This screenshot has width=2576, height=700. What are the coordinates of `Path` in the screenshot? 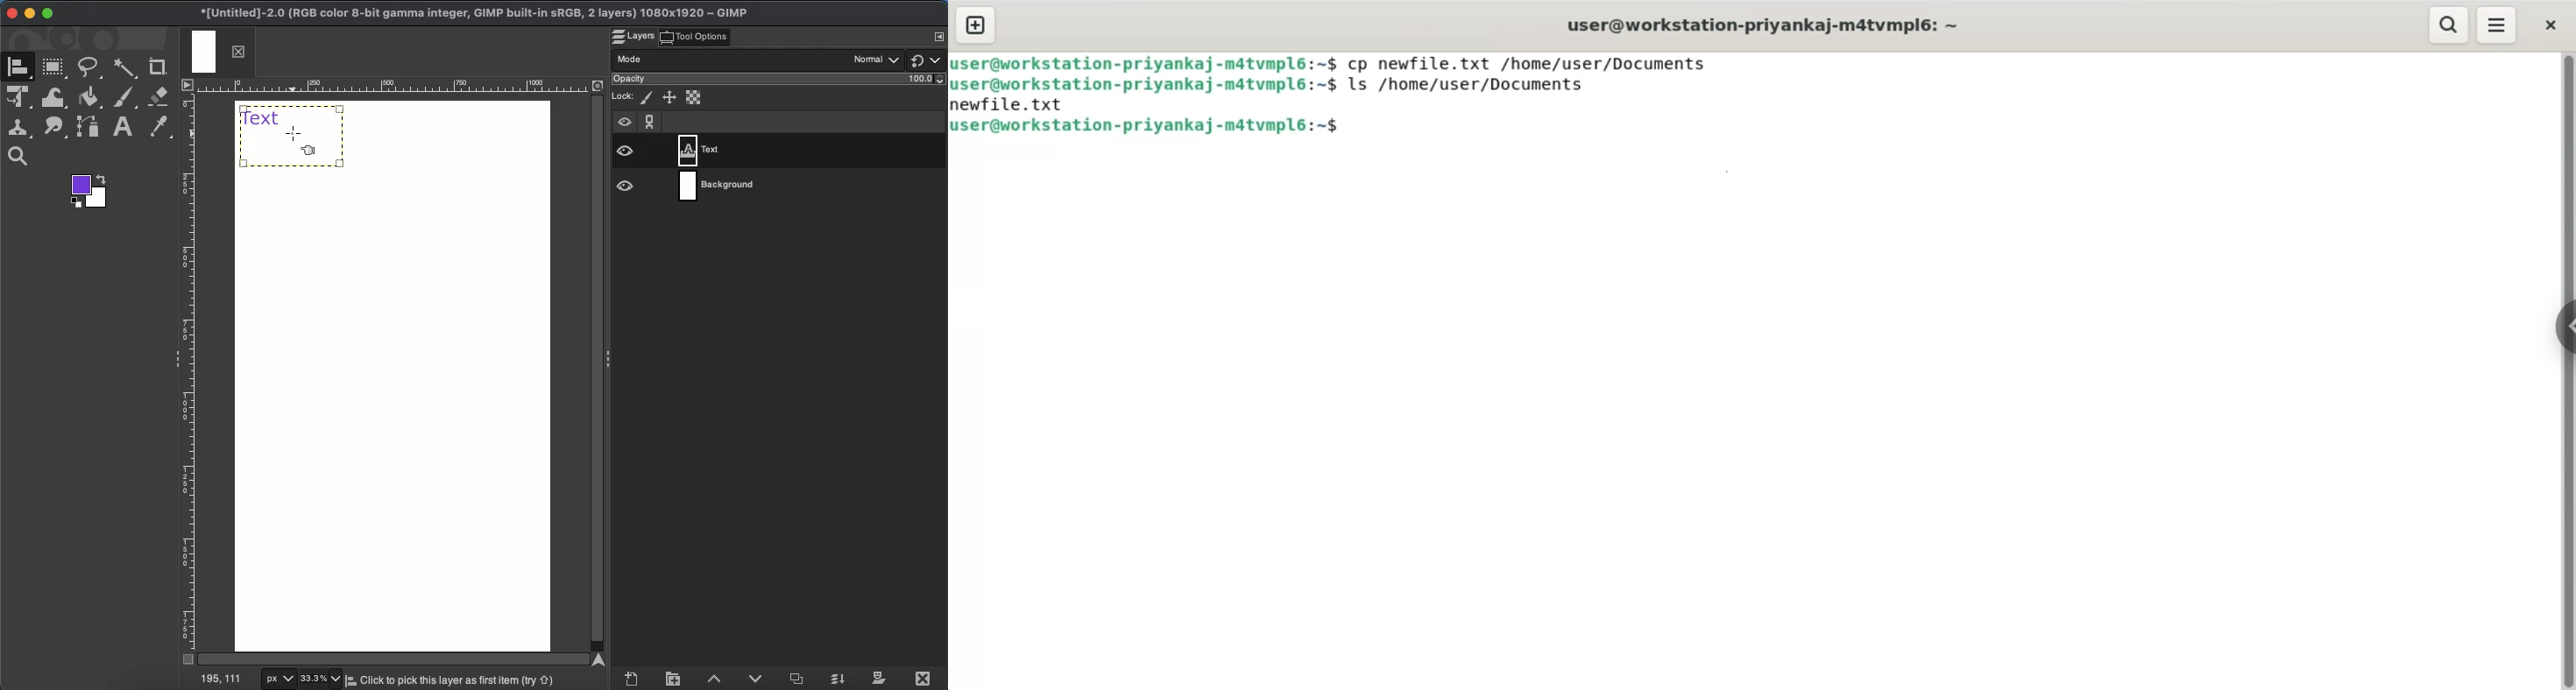 It's located at (56, 128).